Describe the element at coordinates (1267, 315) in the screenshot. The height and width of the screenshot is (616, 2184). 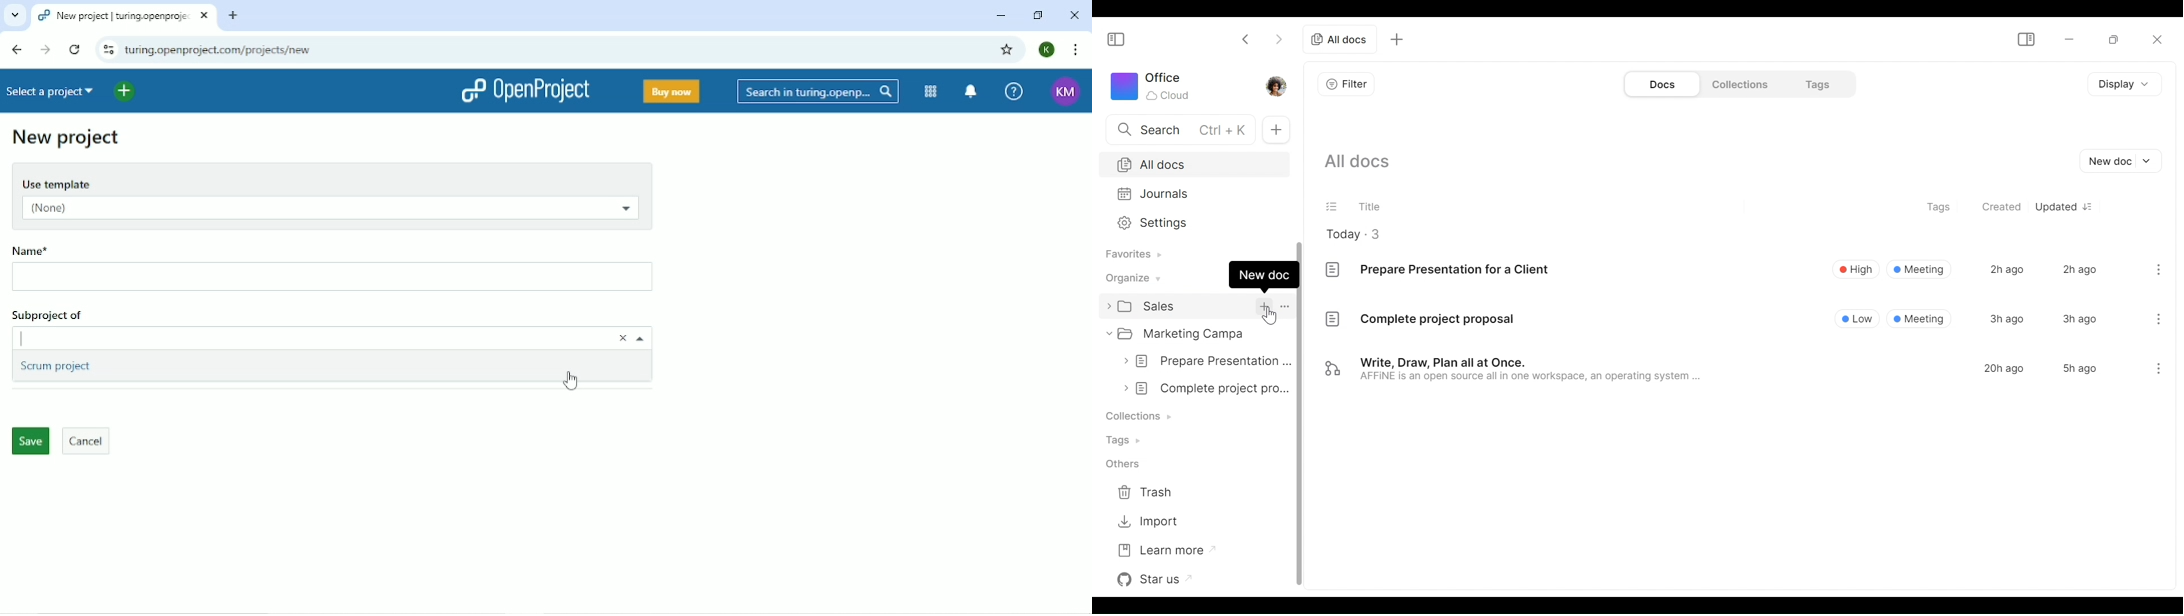
I see `cursor pointer` at that location.